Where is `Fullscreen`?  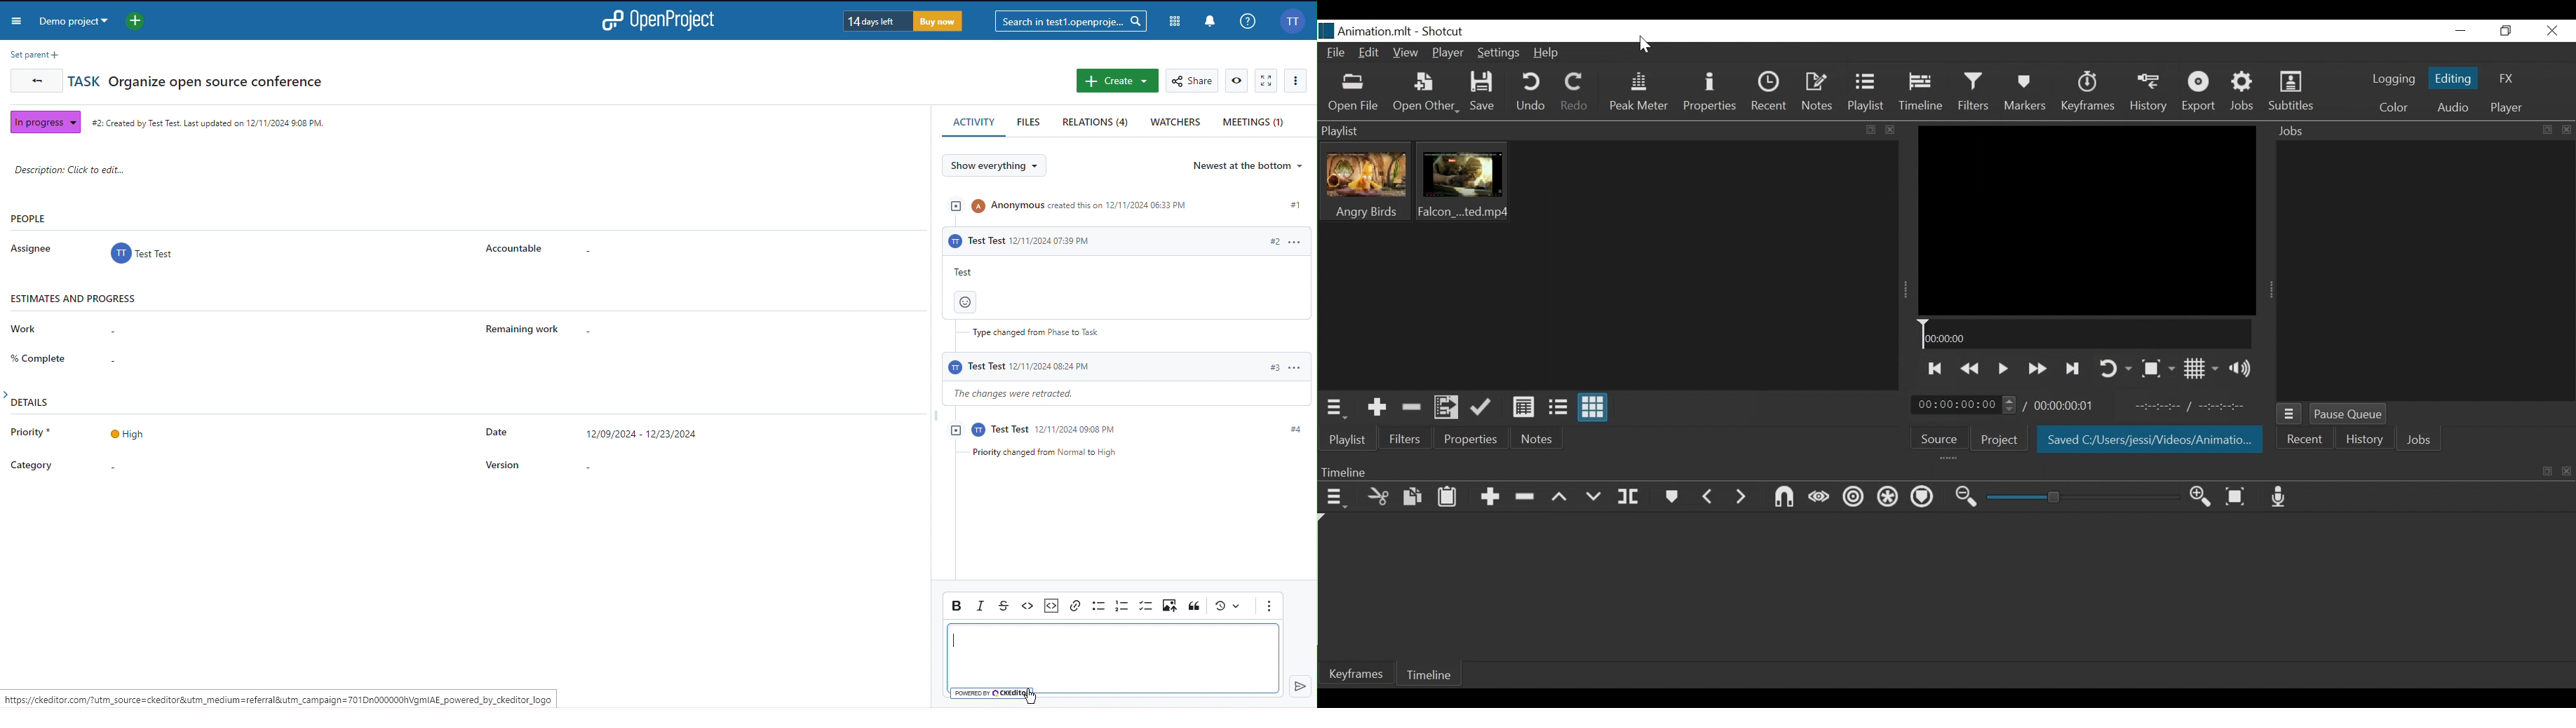
Fullscreen is located at coordinates (1267, 81).